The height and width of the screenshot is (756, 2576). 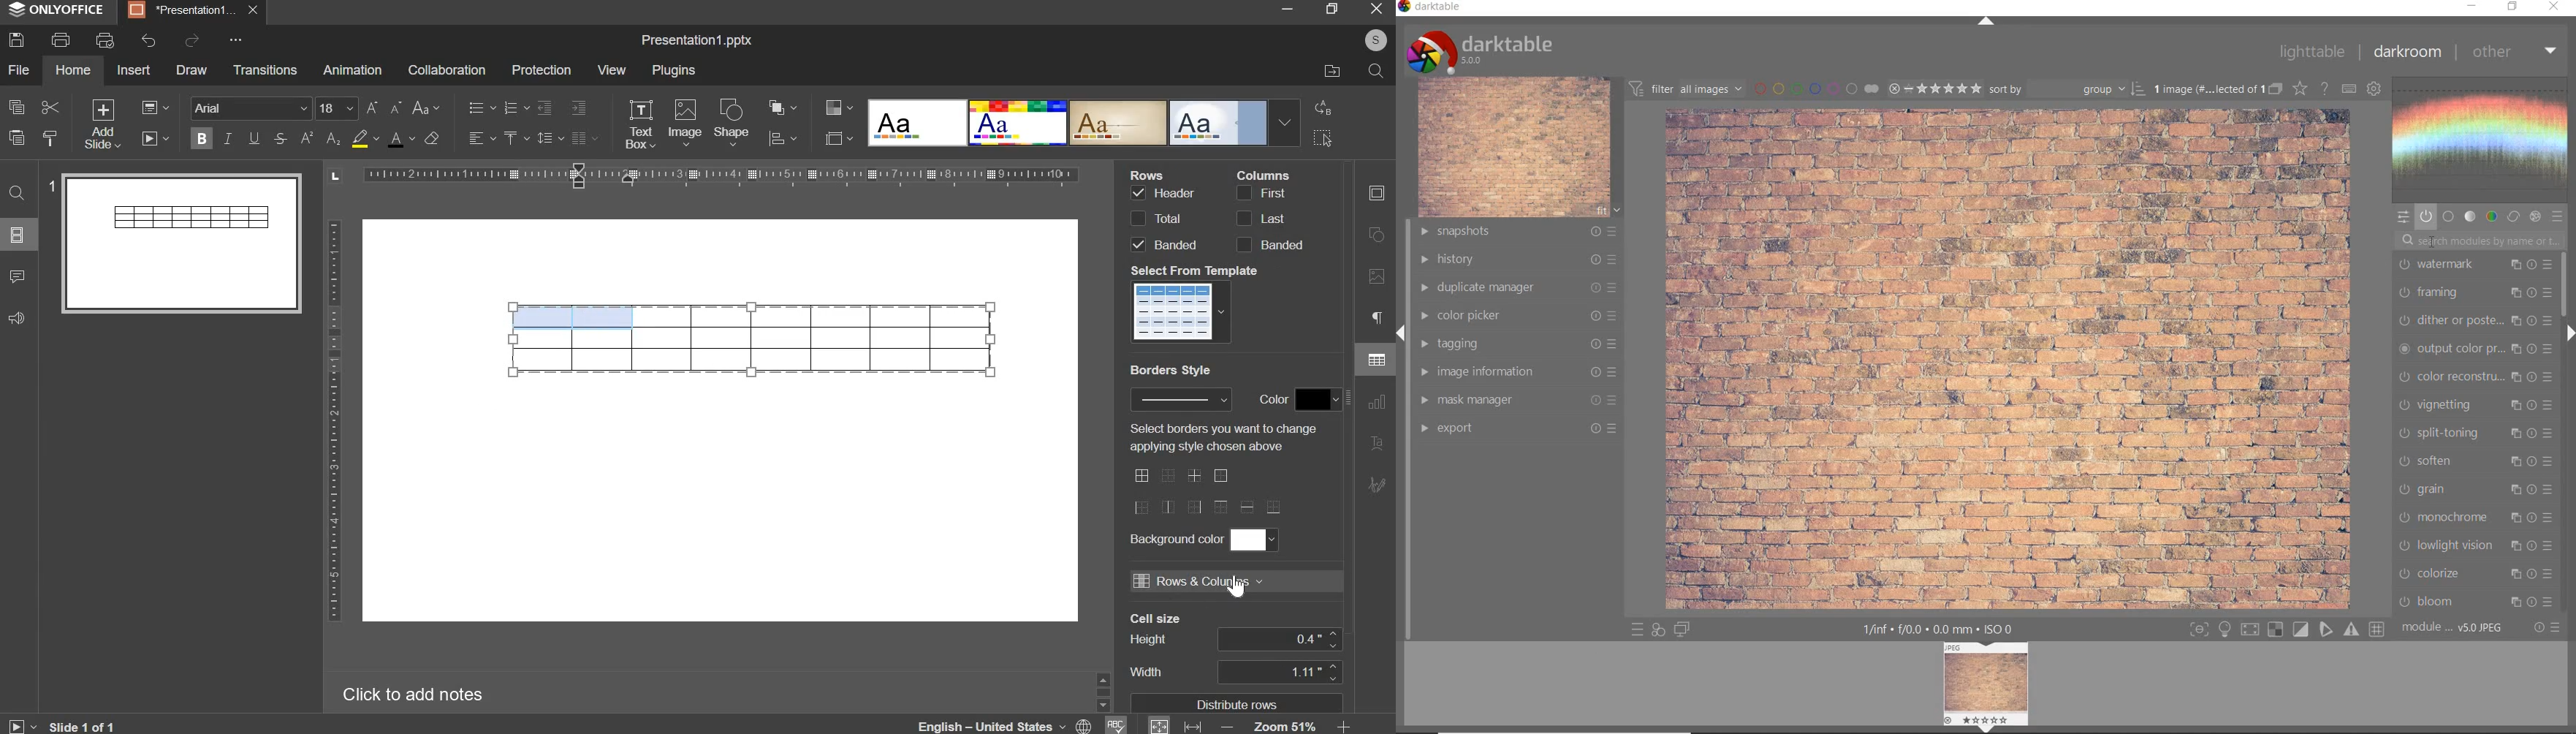 What do you see at coordinates (446, 69) in the screenshot?
I see `collaboration` at bounding box center [446, 69].